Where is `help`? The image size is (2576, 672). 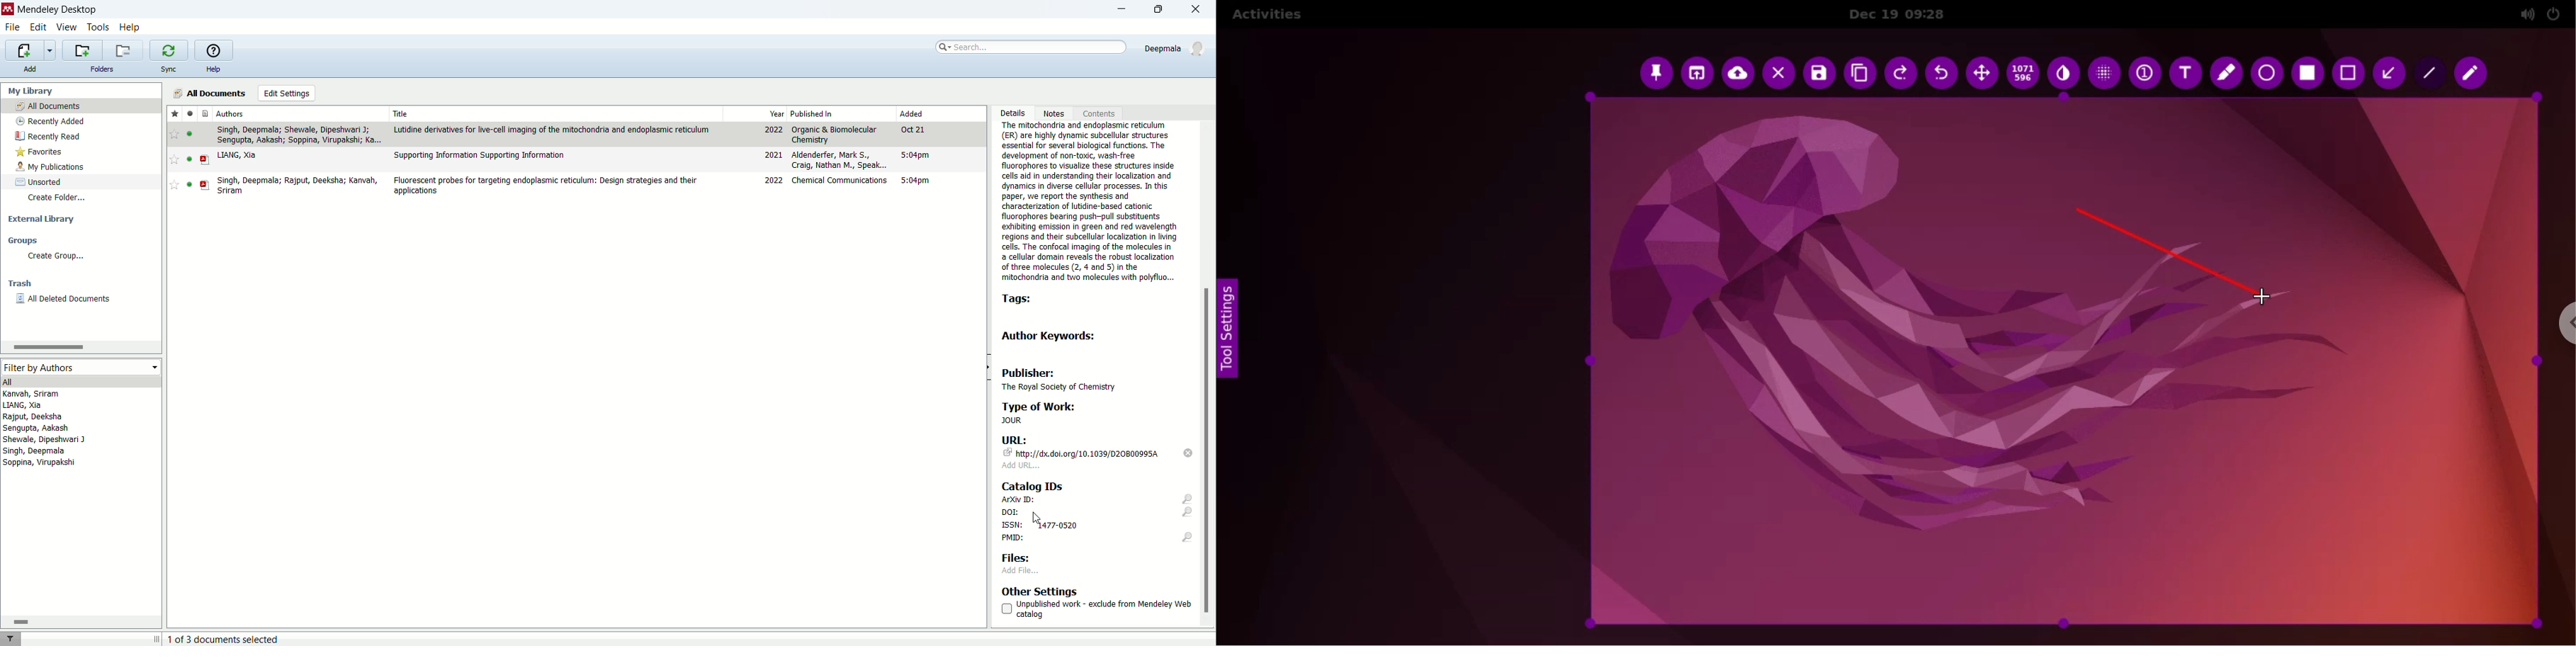
help is located at coordinates (213, 70).